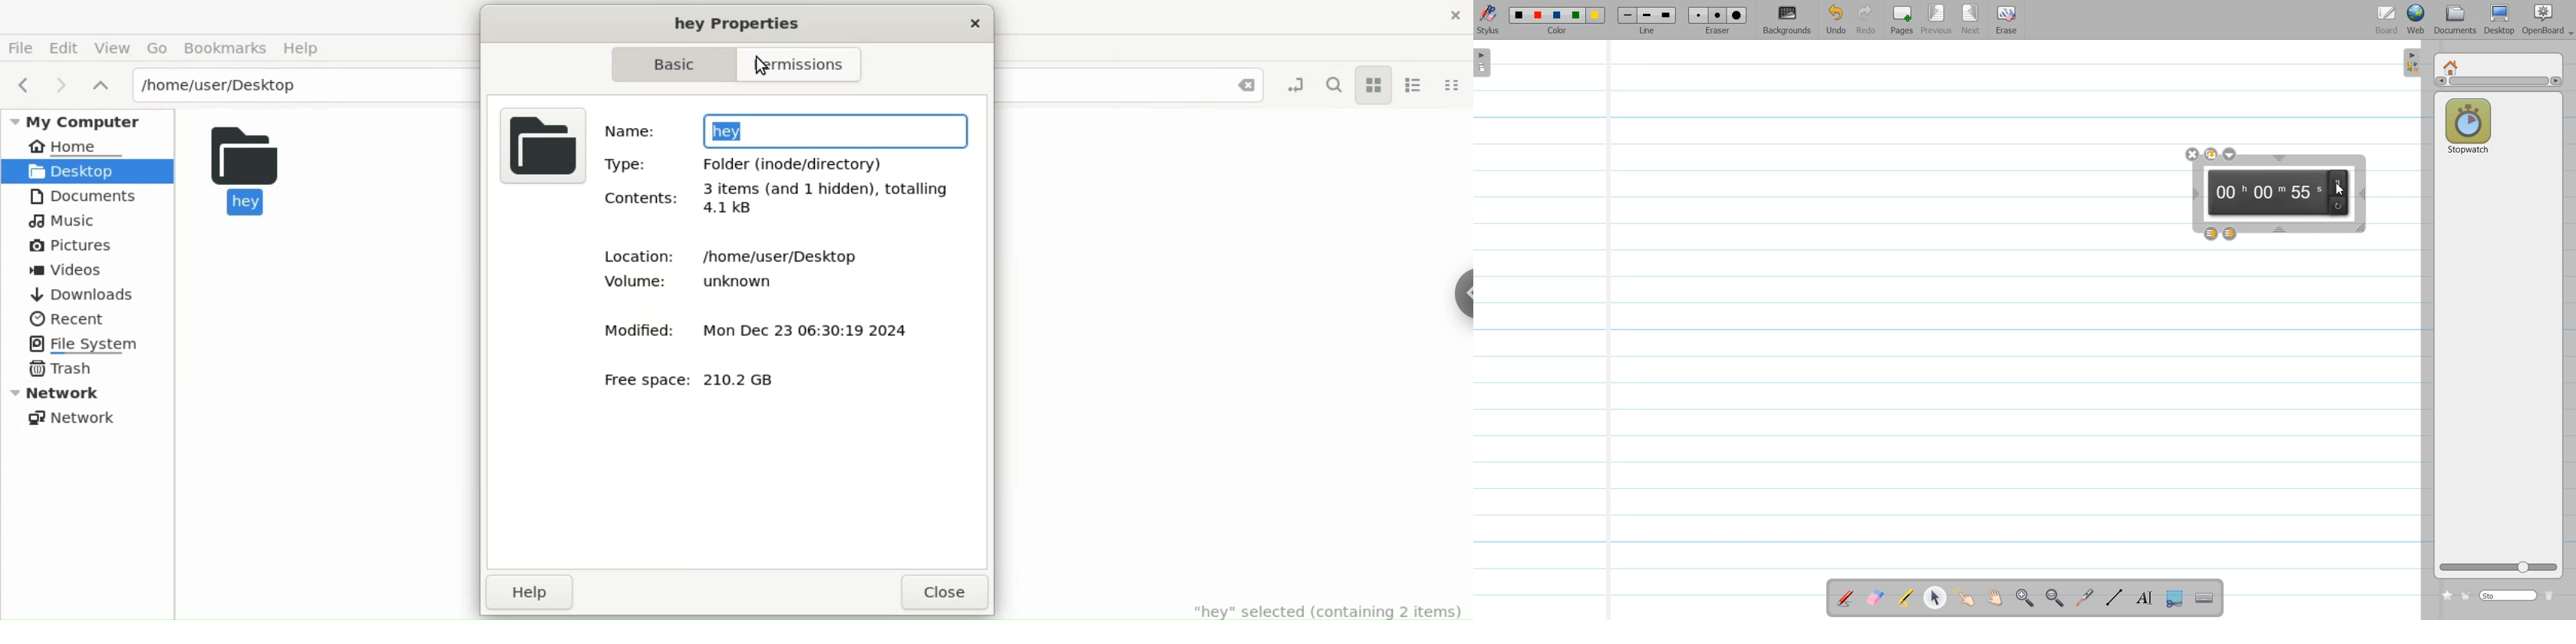 This screenshot has height=644, width=2576. Describe the element at coordinates (2206, 598) in the screenshot. I see `Display Virtual Keyboard ` at that location.